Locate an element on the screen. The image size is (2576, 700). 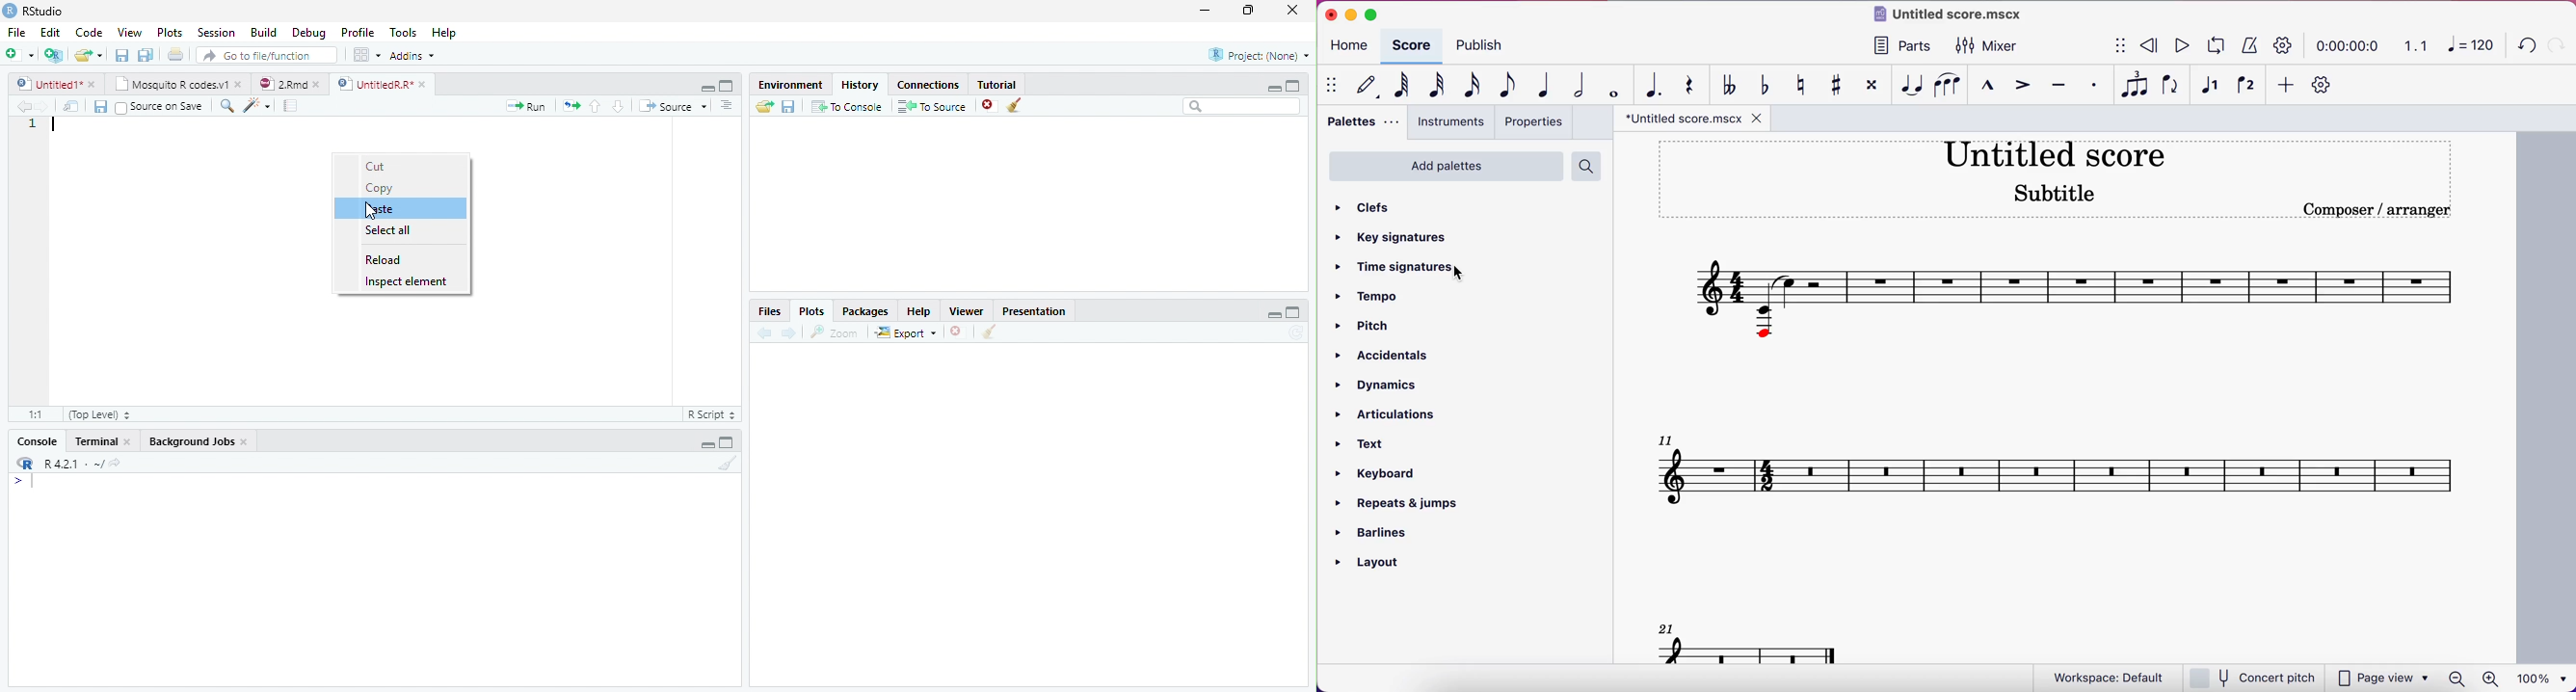
Next is located at coordinates (43, 106).